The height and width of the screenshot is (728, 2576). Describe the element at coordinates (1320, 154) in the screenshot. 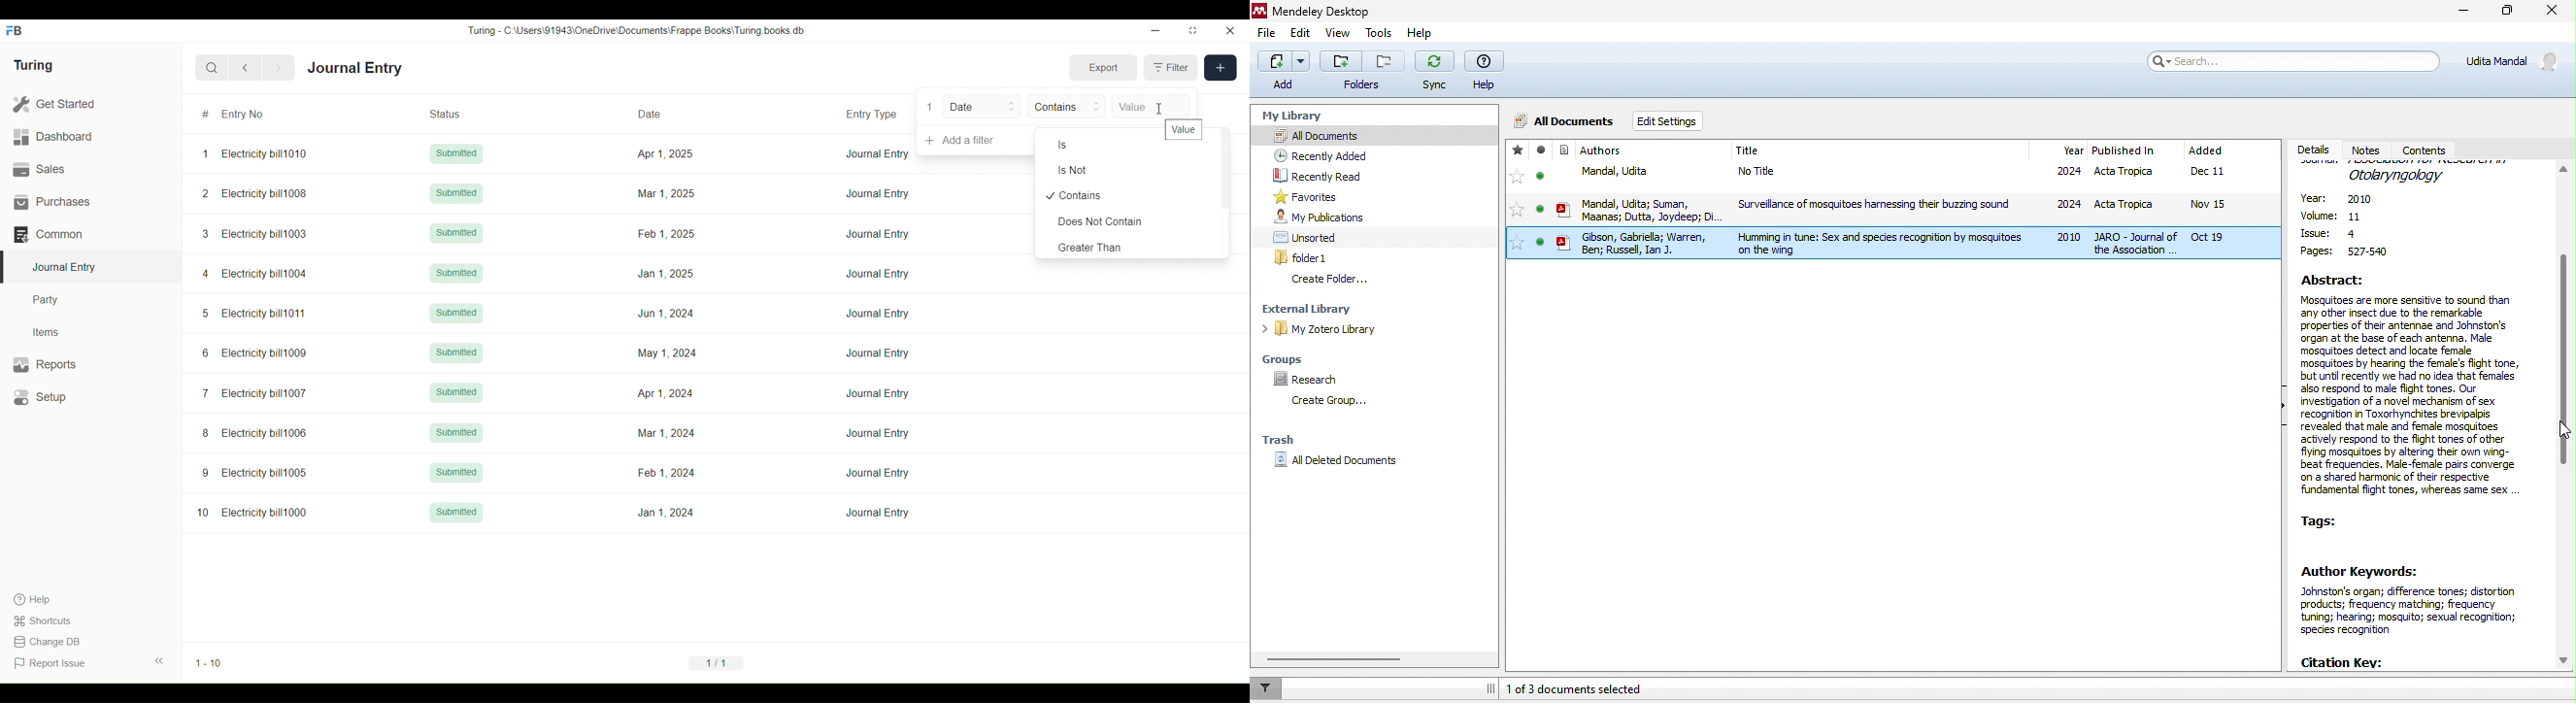

I see `recently added` at that location.